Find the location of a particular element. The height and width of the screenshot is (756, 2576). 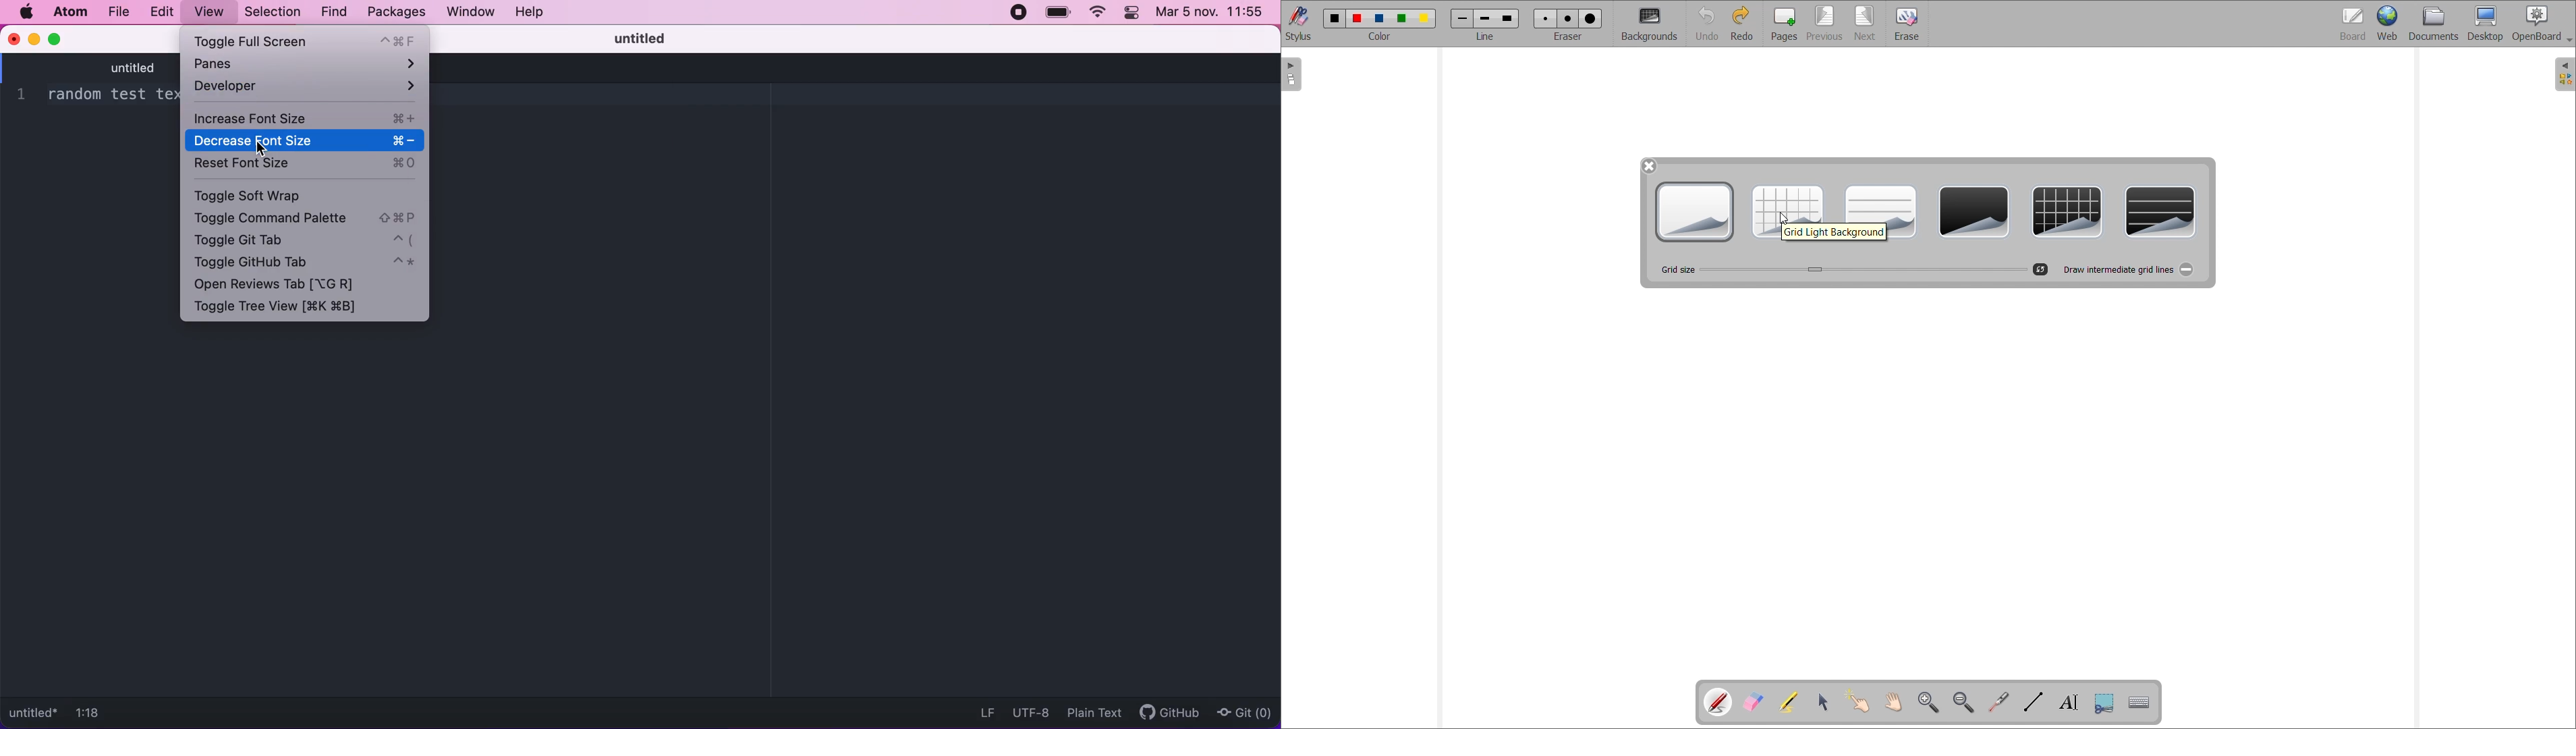

Slider to increase/decrease grid size is located at coordinates (1863, 269).